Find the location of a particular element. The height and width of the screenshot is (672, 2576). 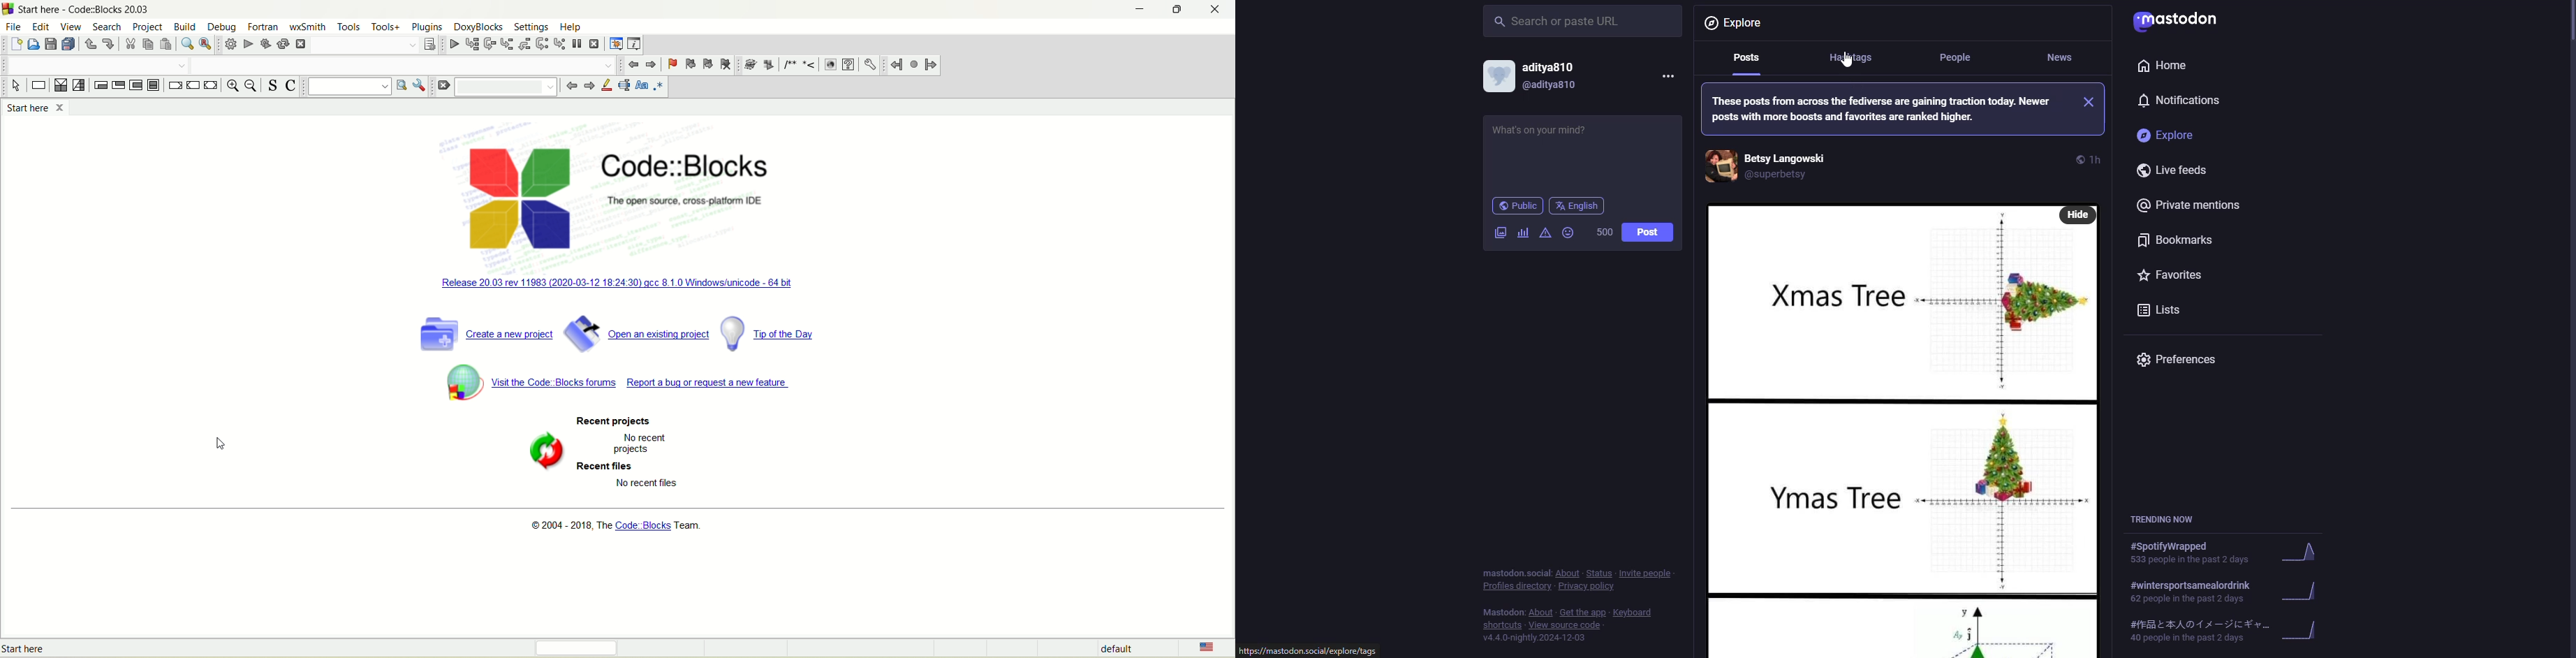

jump back is located at coordinates (898, 64).